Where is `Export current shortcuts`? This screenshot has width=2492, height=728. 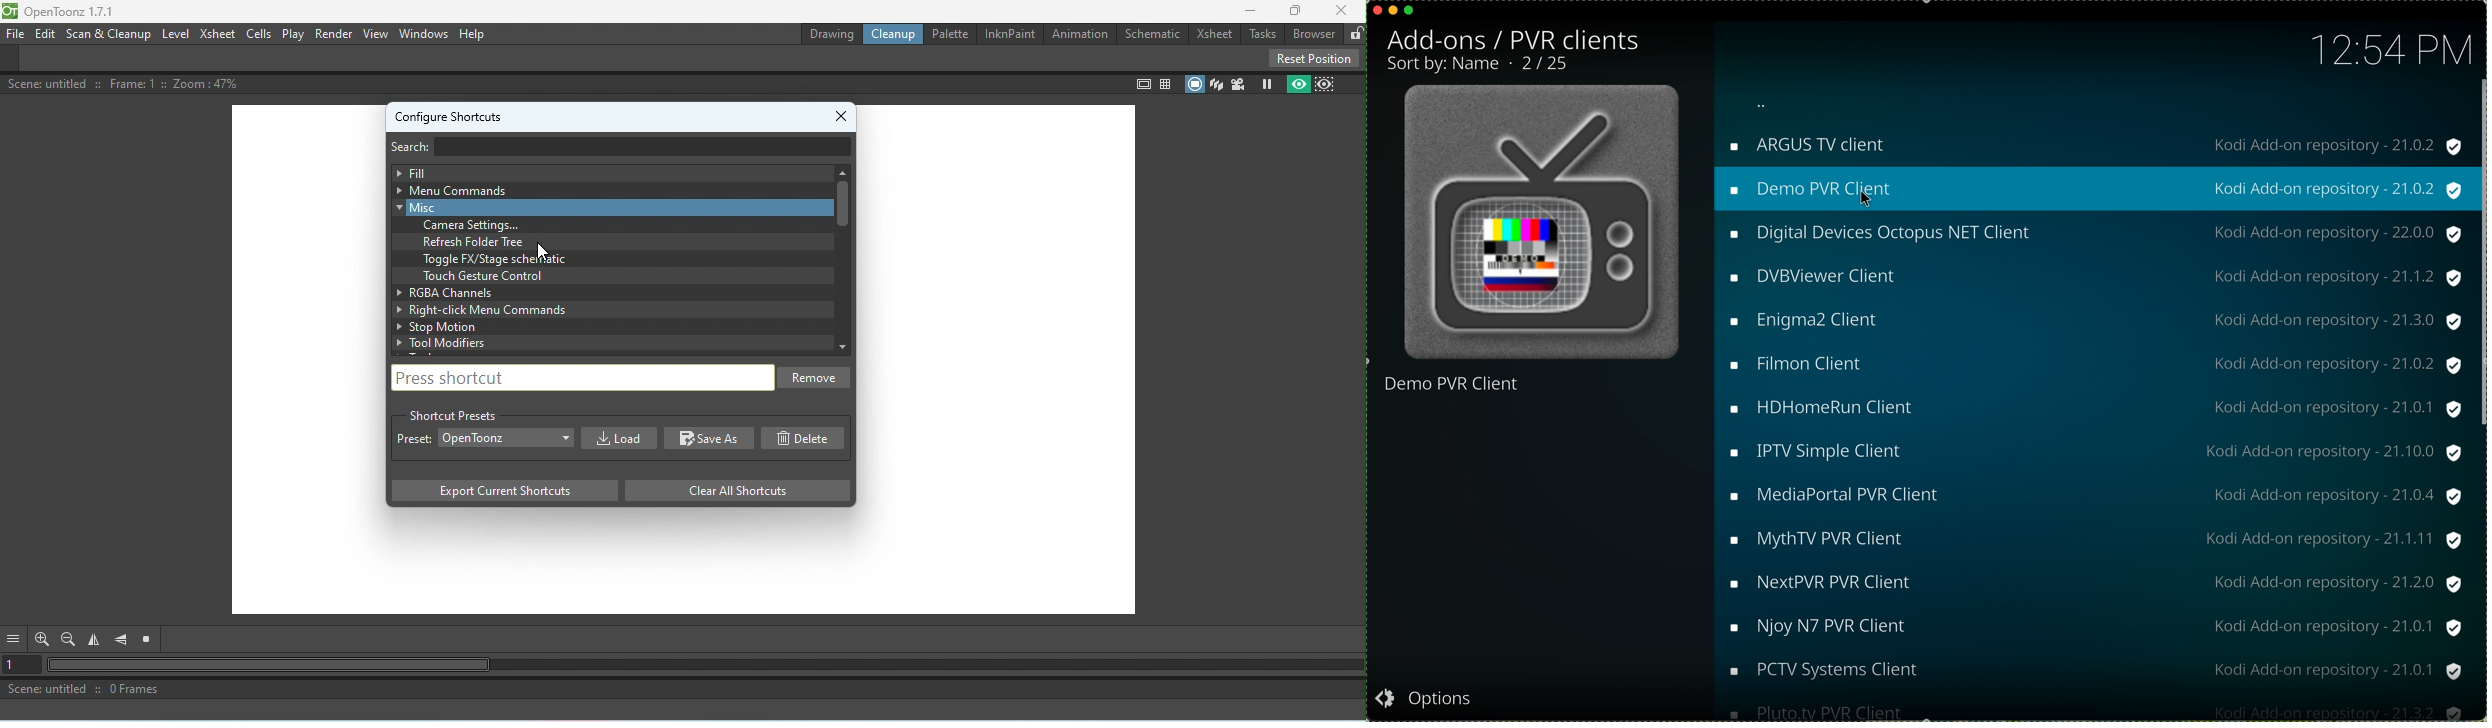 Export current shortcuts is located at coordinates (503, 492).